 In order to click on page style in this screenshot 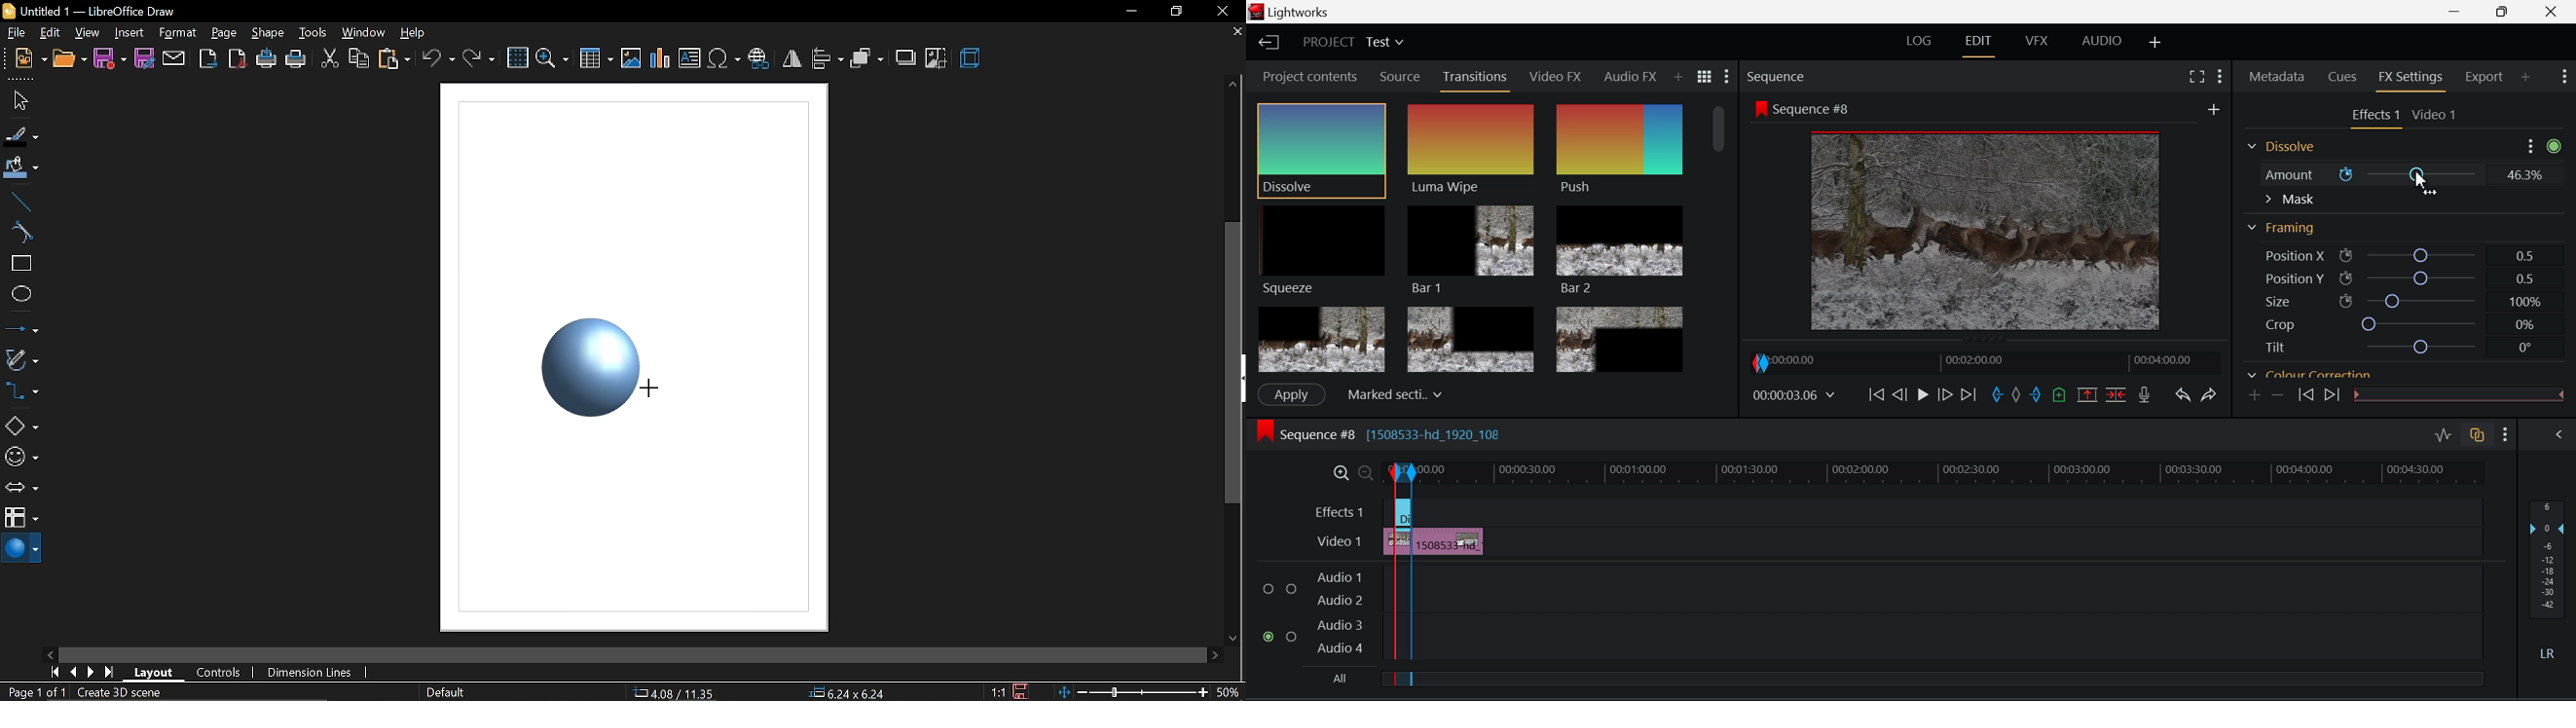, I will do `click(446, 692)`.